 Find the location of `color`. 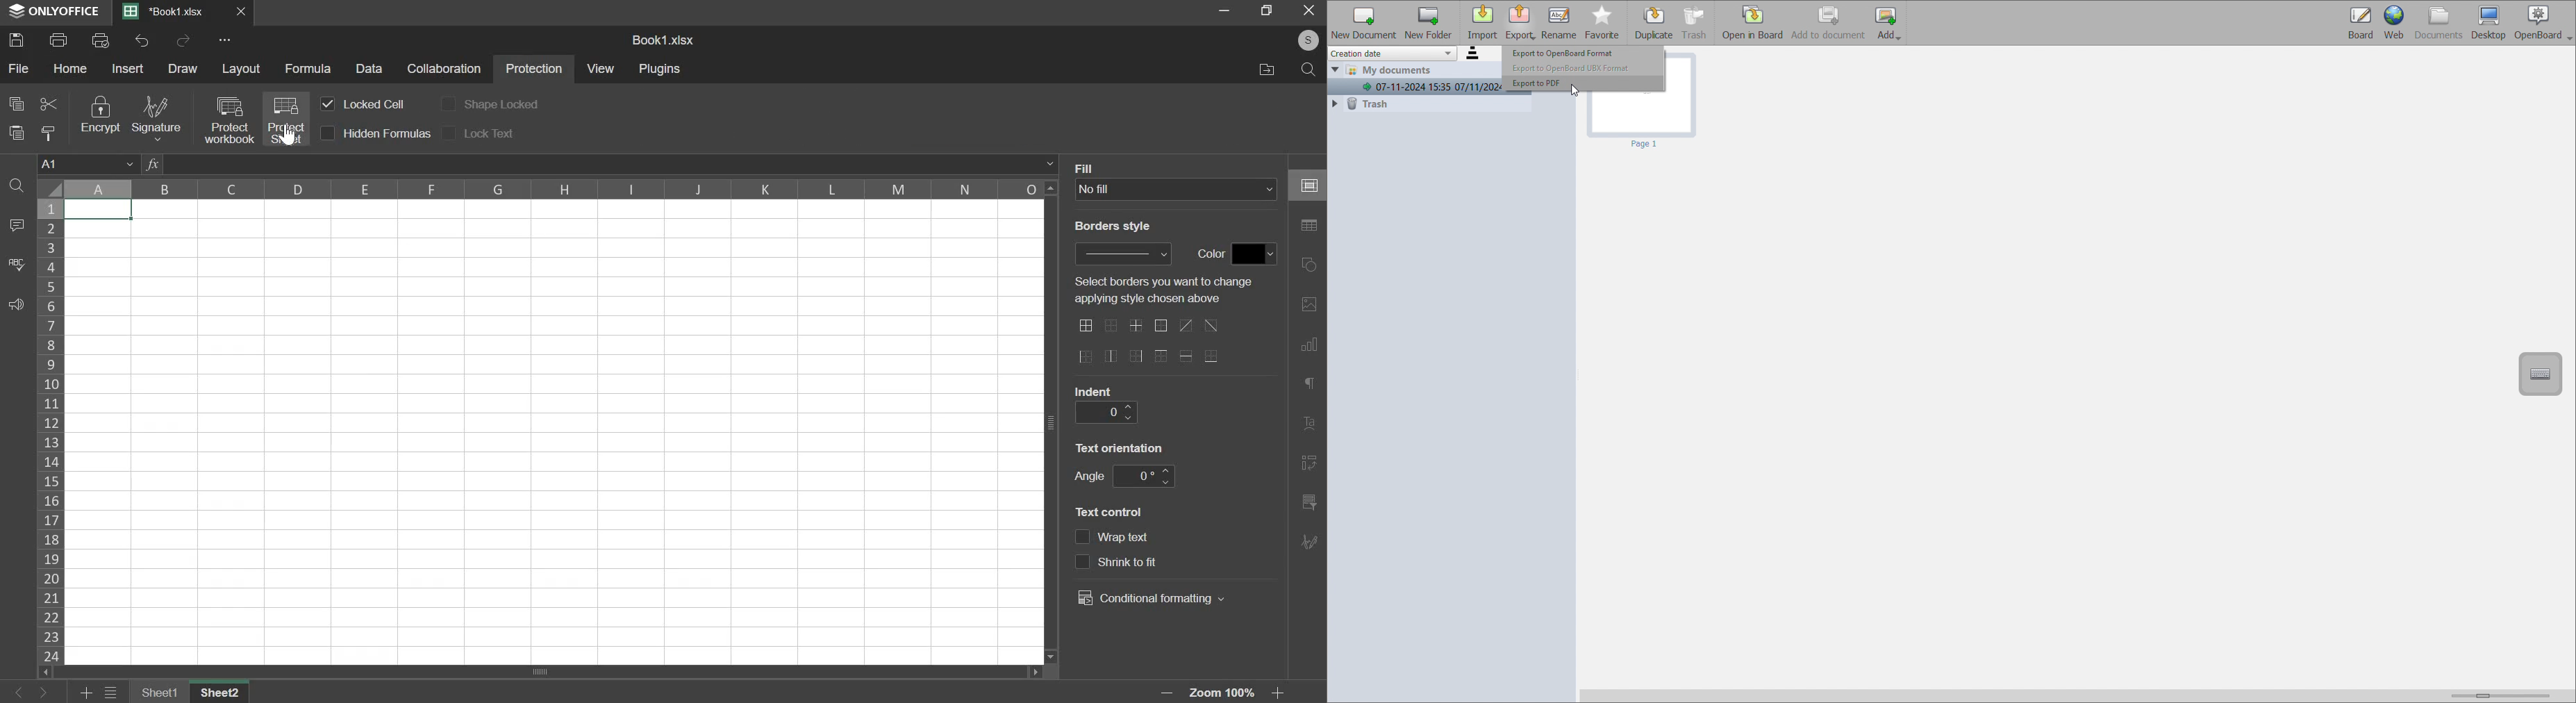

color is located at coordinates (1208, 254).